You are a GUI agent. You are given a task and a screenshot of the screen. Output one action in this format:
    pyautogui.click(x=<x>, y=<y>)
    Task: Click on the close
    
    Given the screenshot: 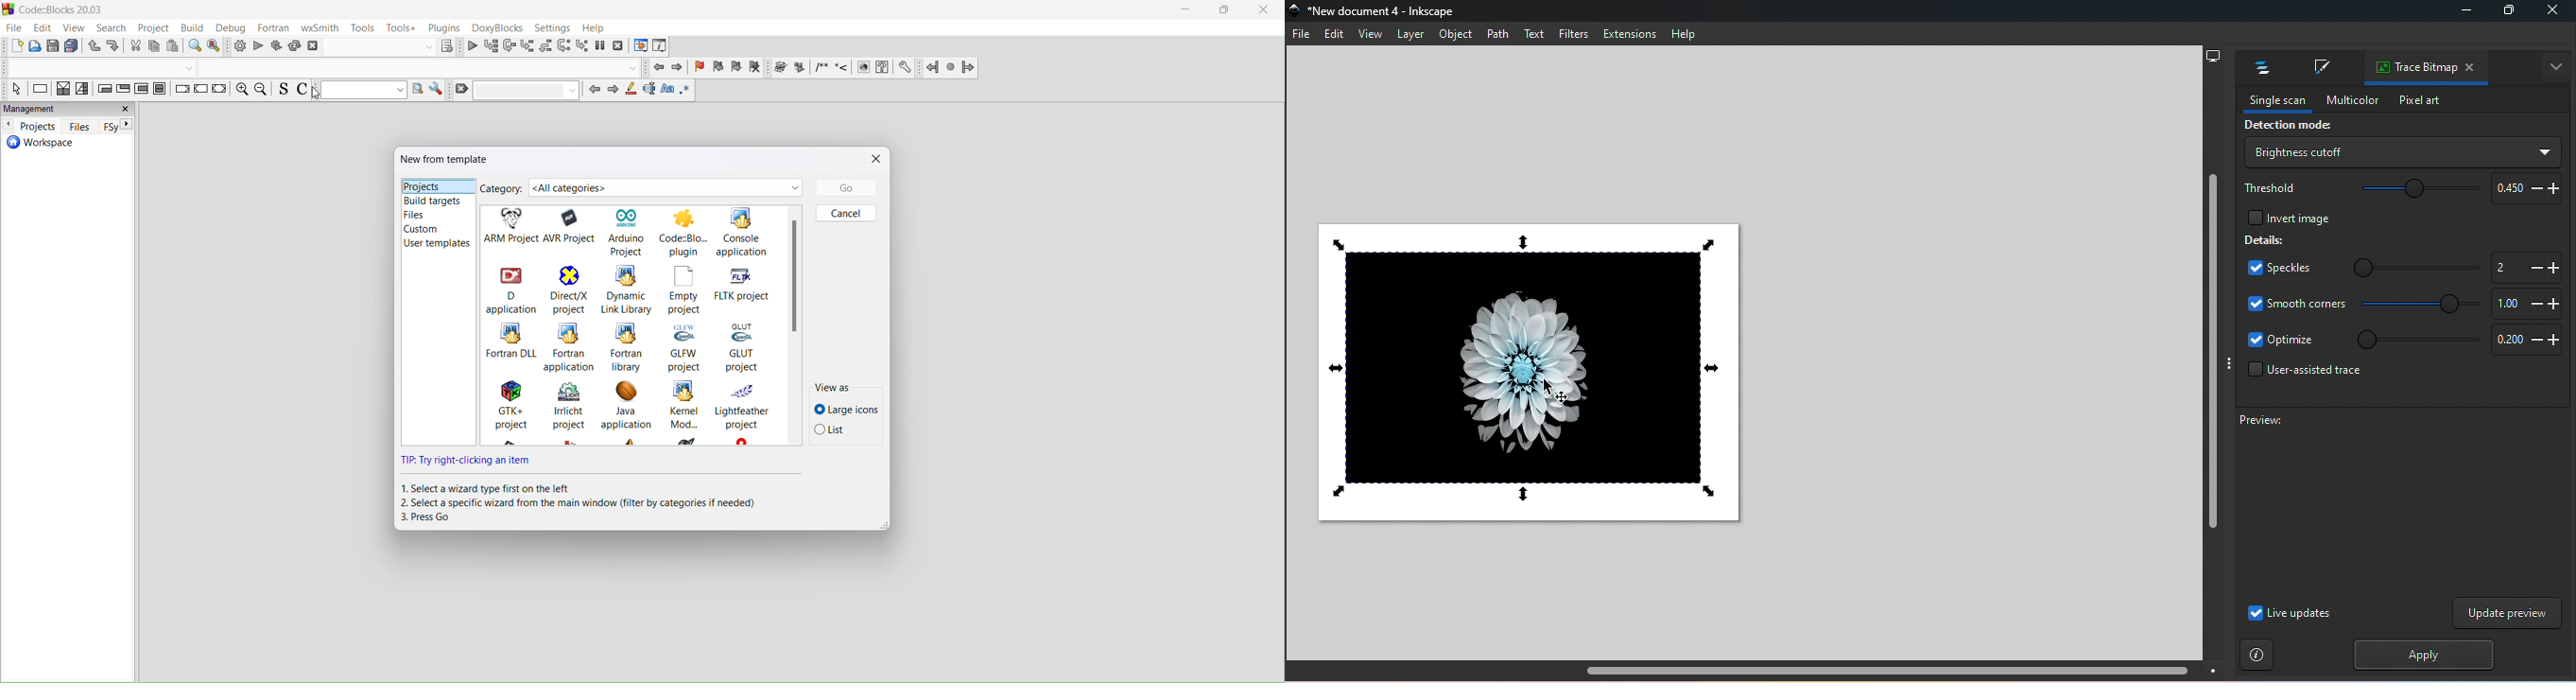 What is the action you would take?
    pyautogui.click(x=2553, y=12)
    